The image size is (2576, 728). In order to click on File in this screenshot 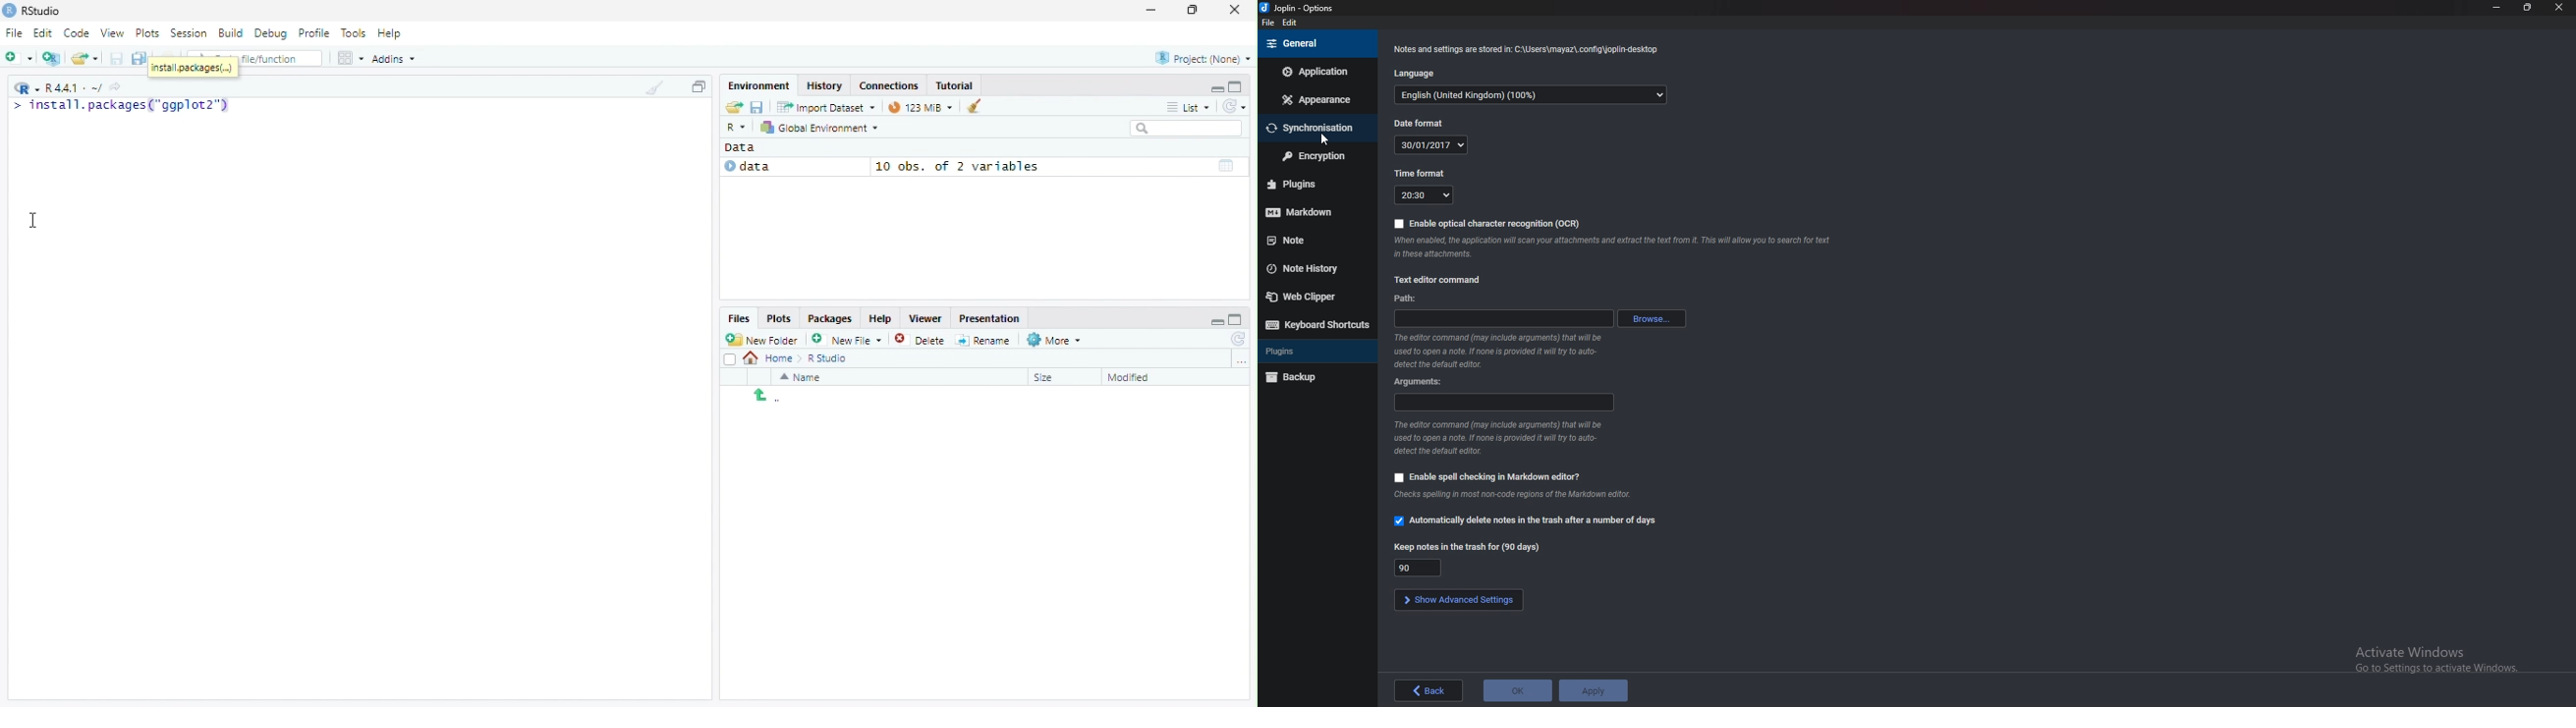, I will do `click(14, 32)`.